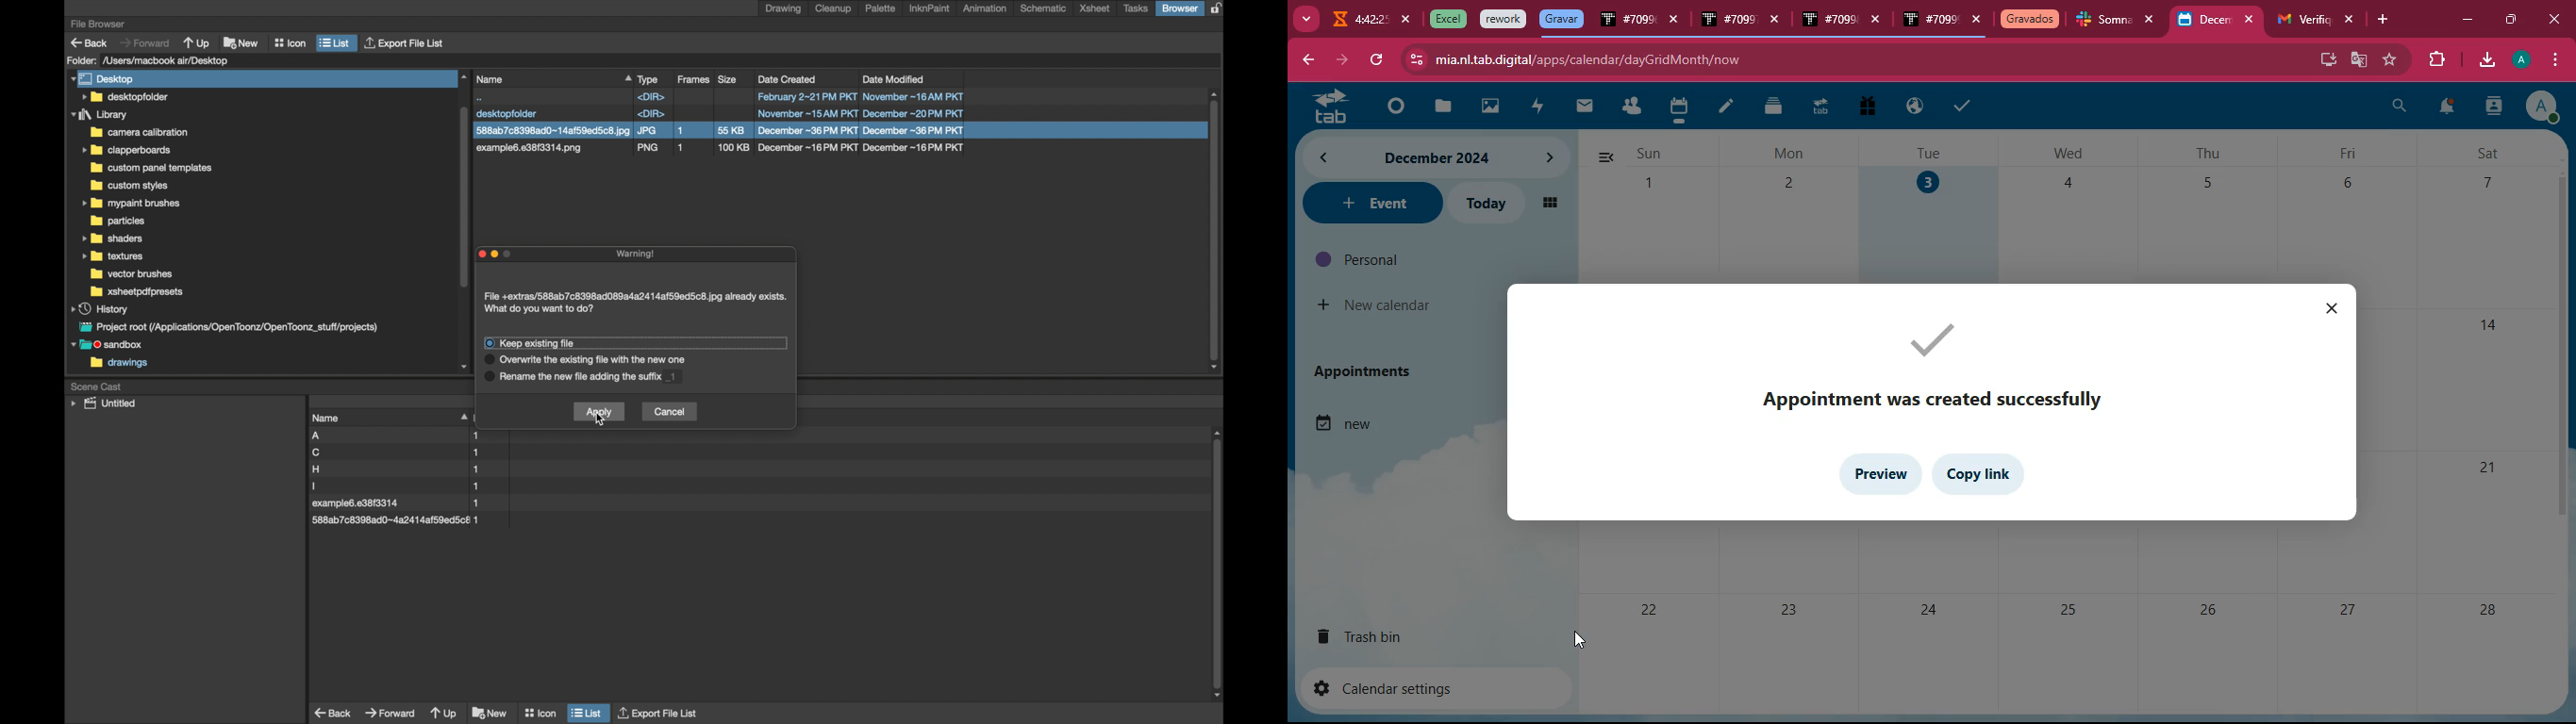 Image resolution: width=2576 pixels, height=728 pixels. I want to click on tab, so click(1627, 23).